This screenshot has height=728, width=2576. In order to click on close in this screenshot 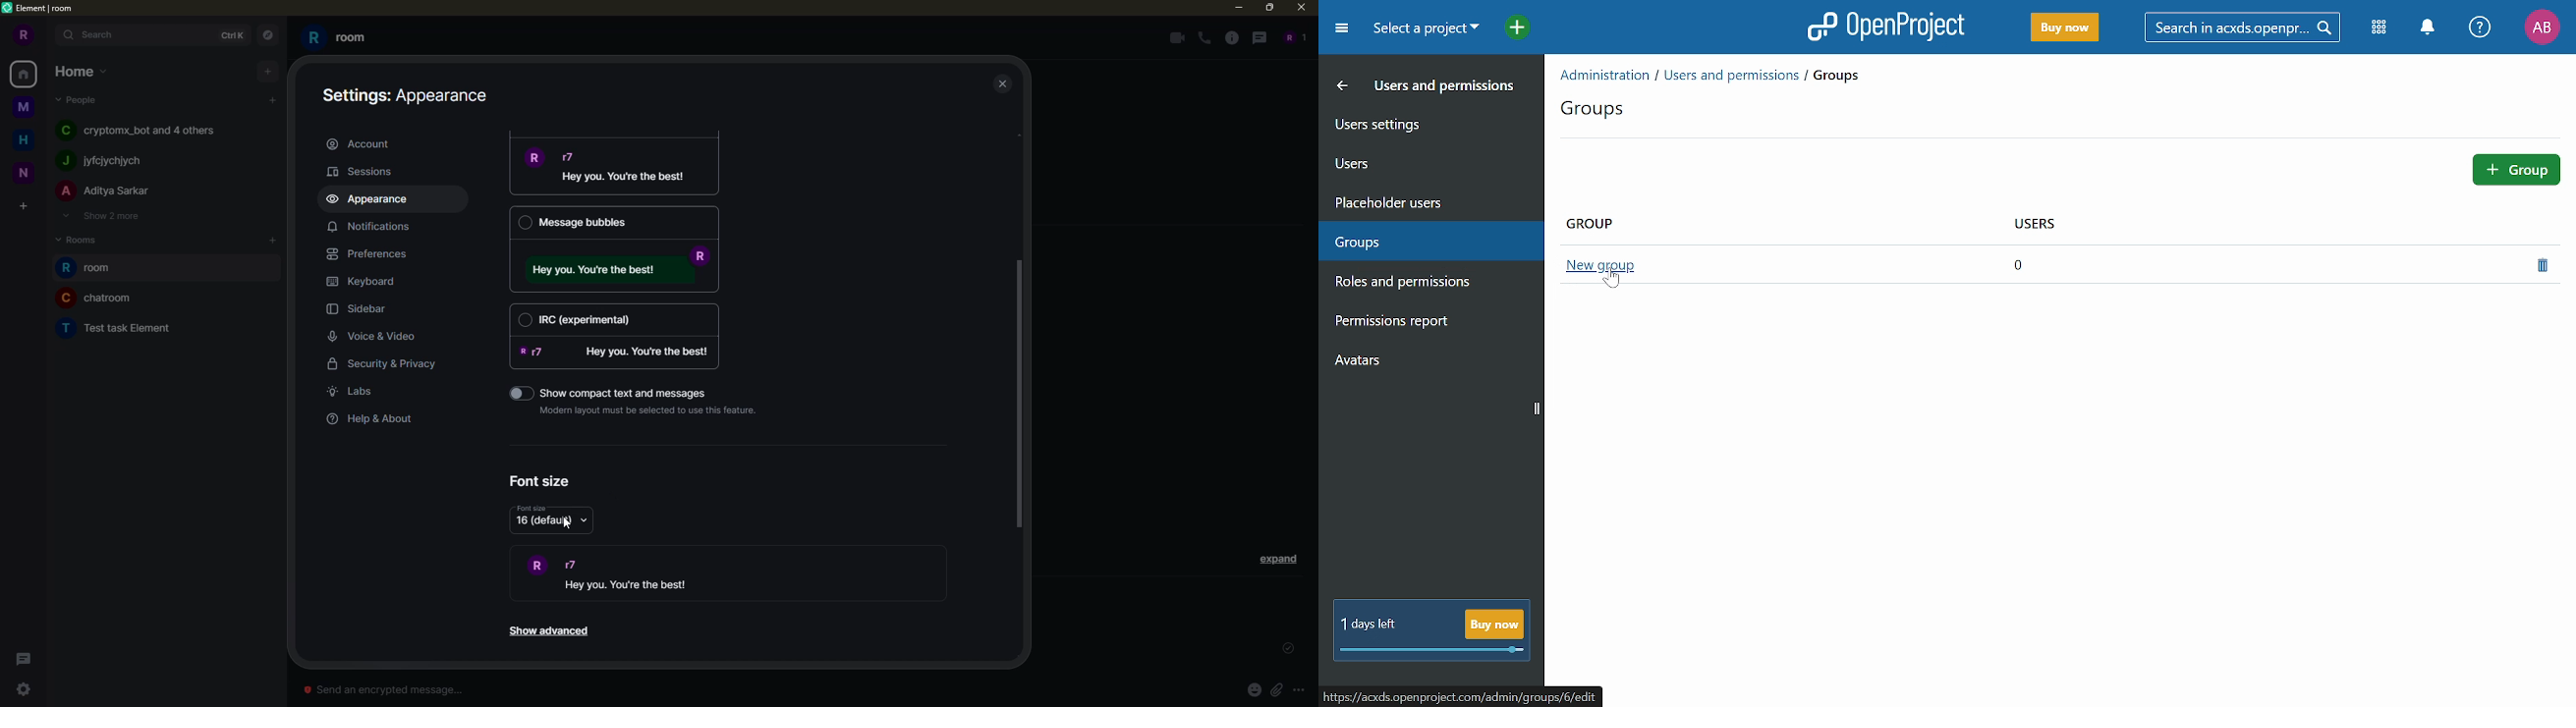, I will do `click(1004, 85)`.